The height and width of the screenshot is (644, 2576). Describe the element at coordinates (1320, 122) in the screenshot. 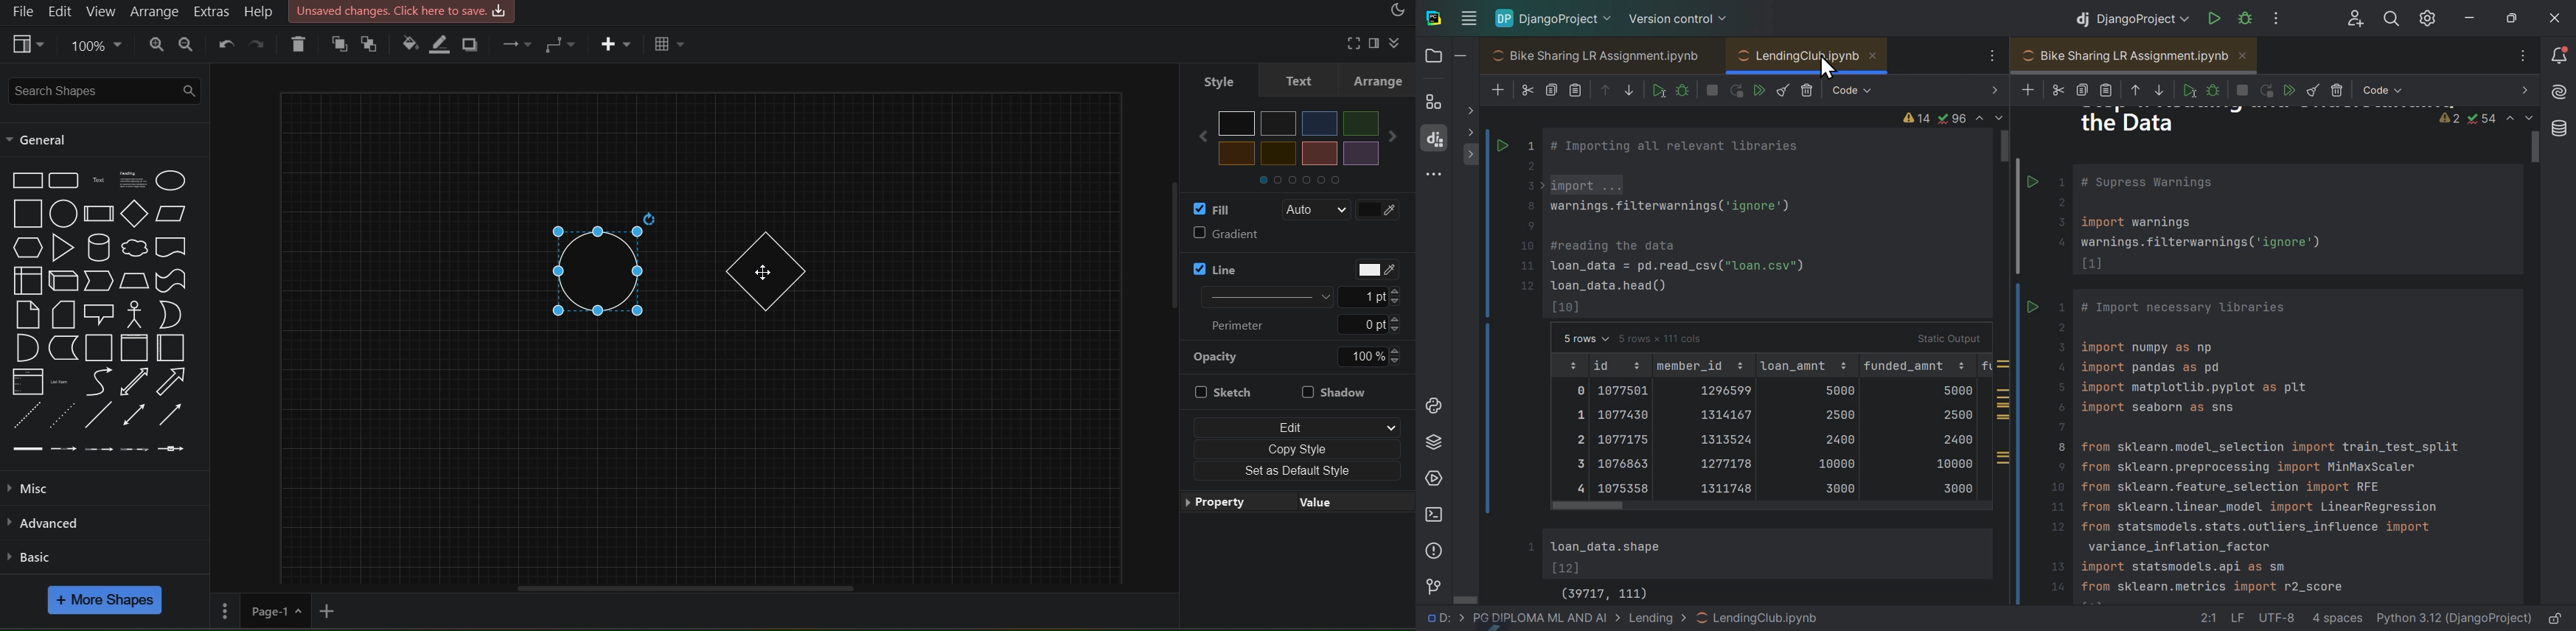

I see `` at that location.